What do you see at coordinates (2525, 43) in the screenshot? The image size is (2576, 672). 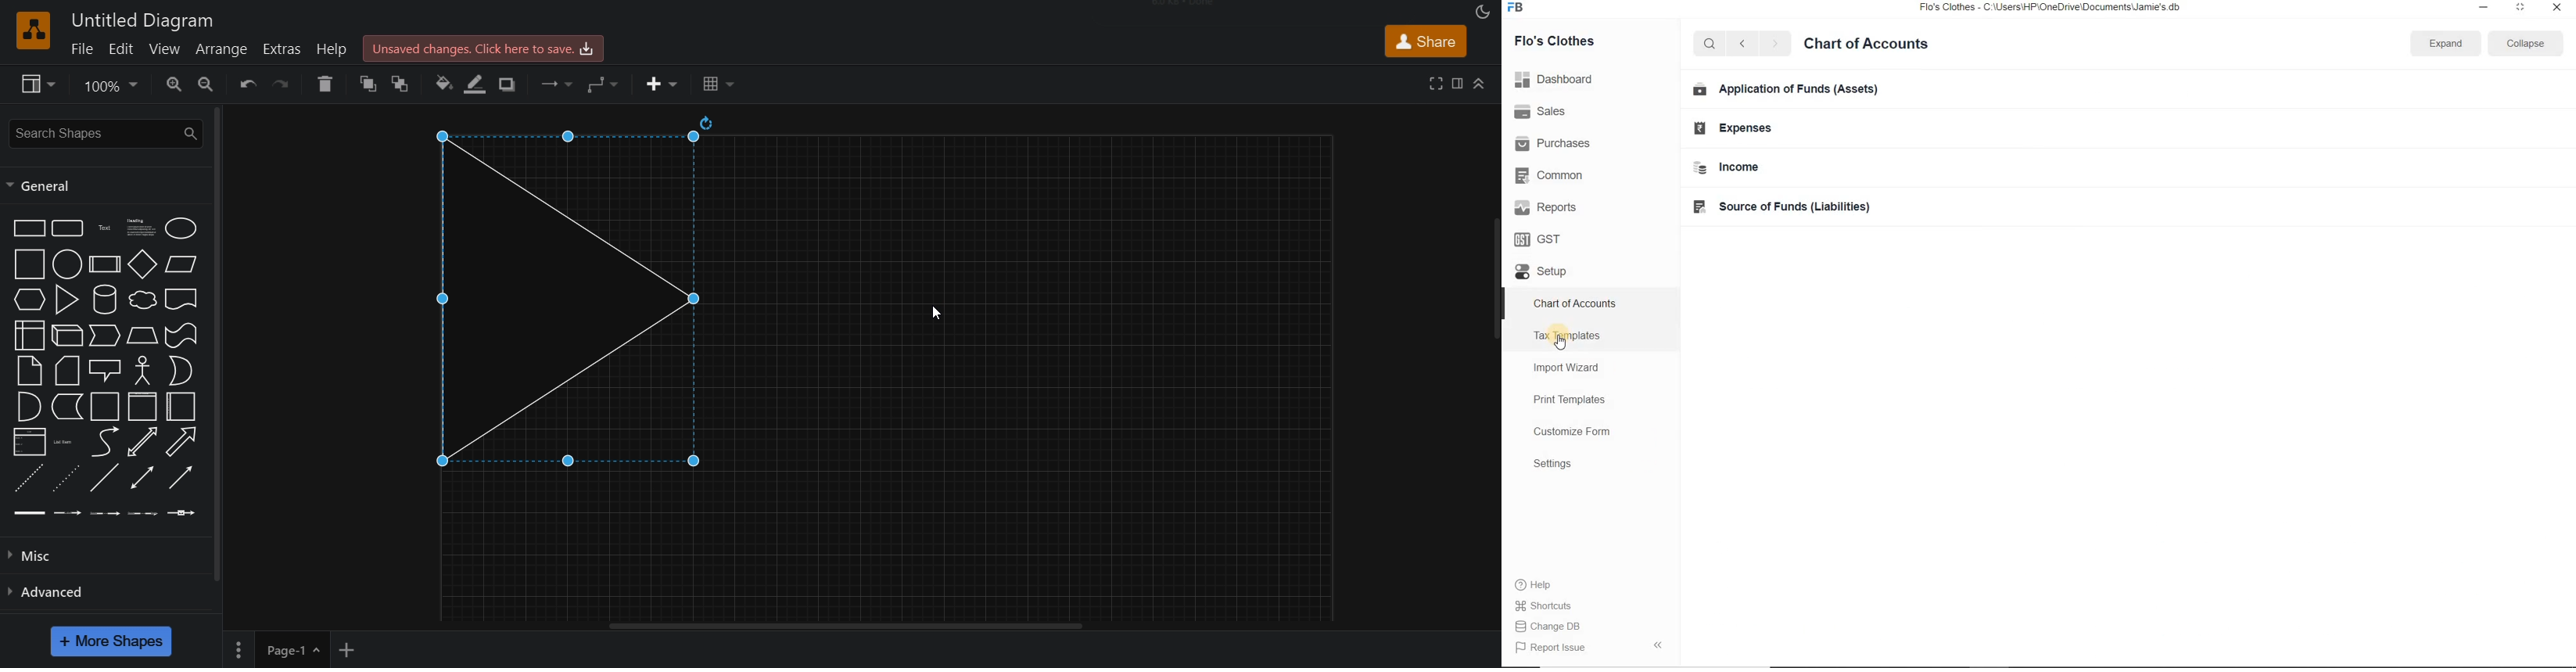 I see `Collapse` at bounding box center [2525, 43].